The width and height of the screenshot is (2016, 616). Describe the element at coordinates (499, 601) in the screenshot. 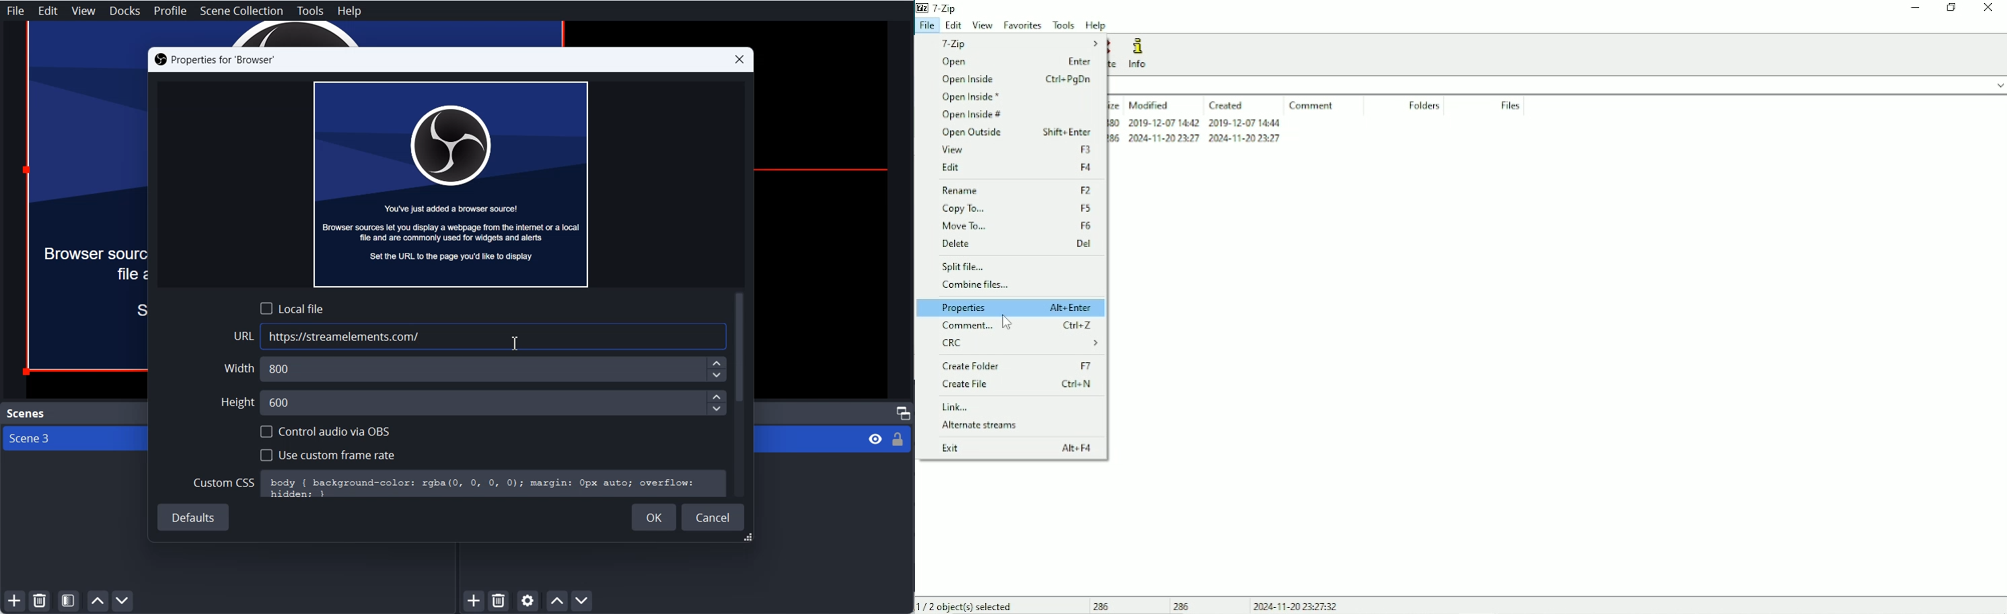

I see `Remove selected Source` at that location.